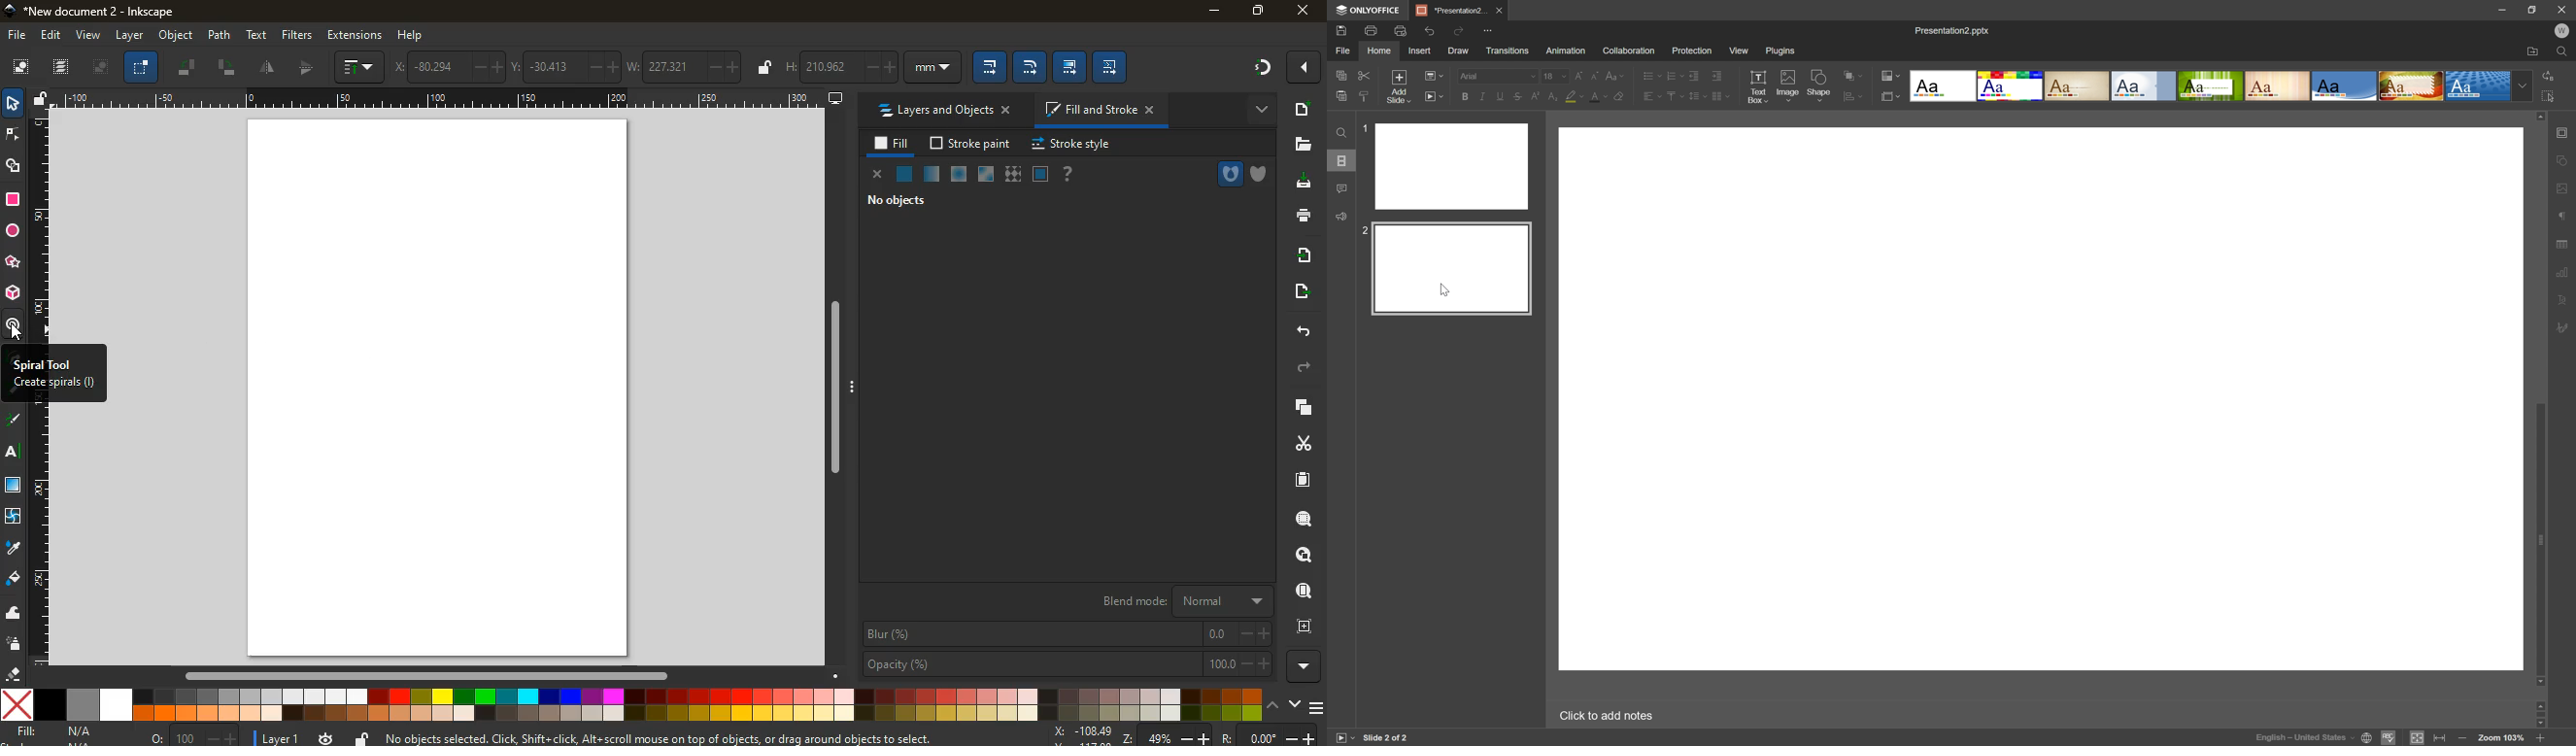 This screenshot has height=756, width=2576. What do you see at coordinates (20, 66) in the screenshot?
I see `image` at bounding box center [20, 66].